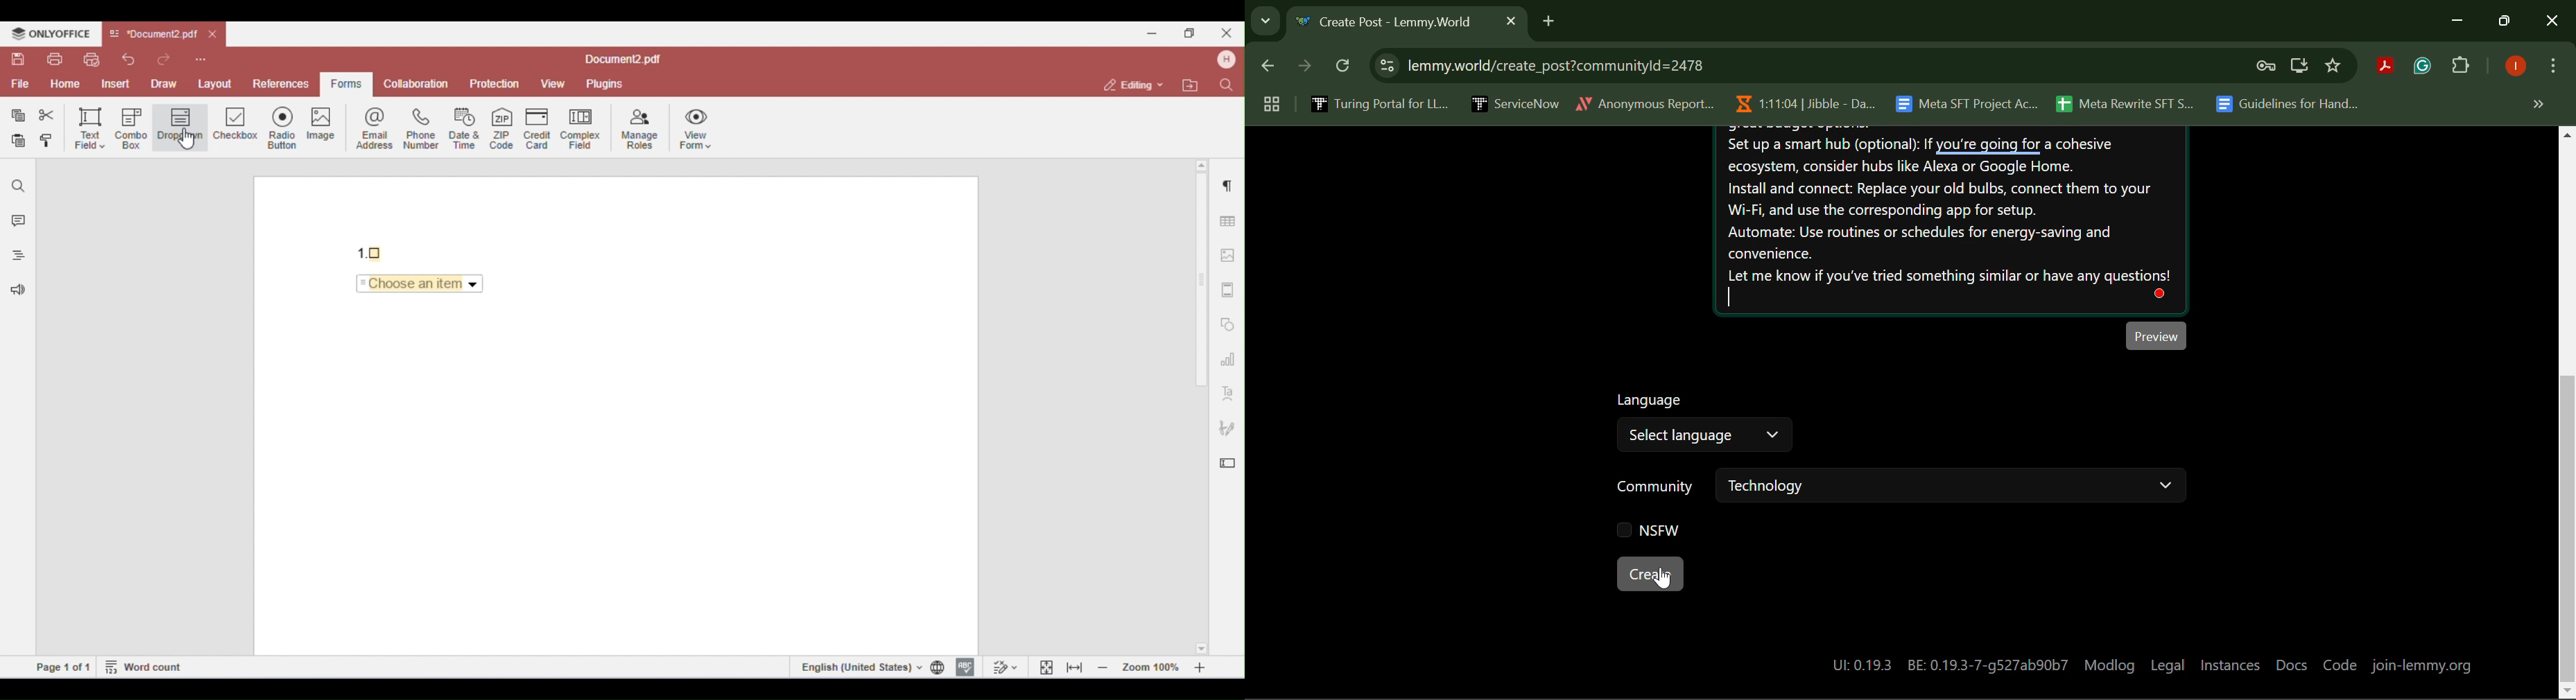  Describe the element at coordinates (1942, 661) in the screenshot. I see `System Details` at that location.